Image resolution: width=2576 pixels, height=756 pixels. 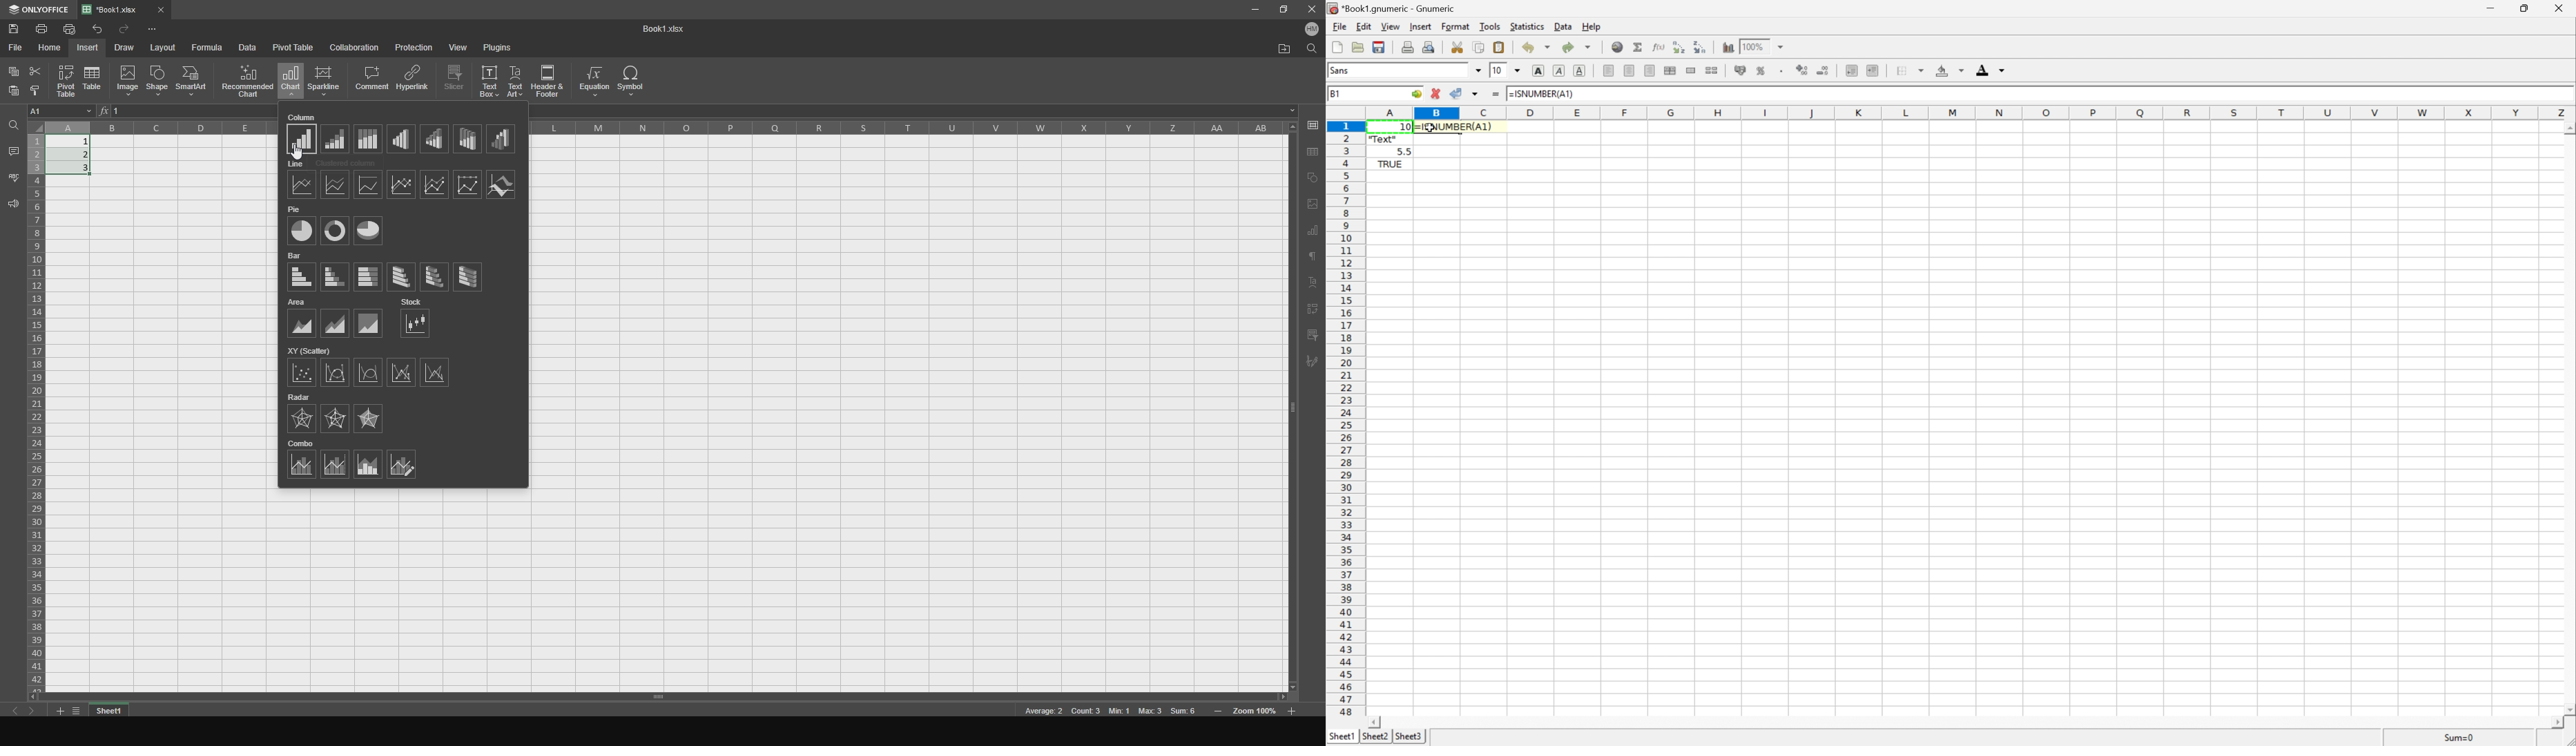 What do you see at coordinates (2553, 722) in the screenshot?
I see `Scroll Right` at bounding box center [2553, 722].